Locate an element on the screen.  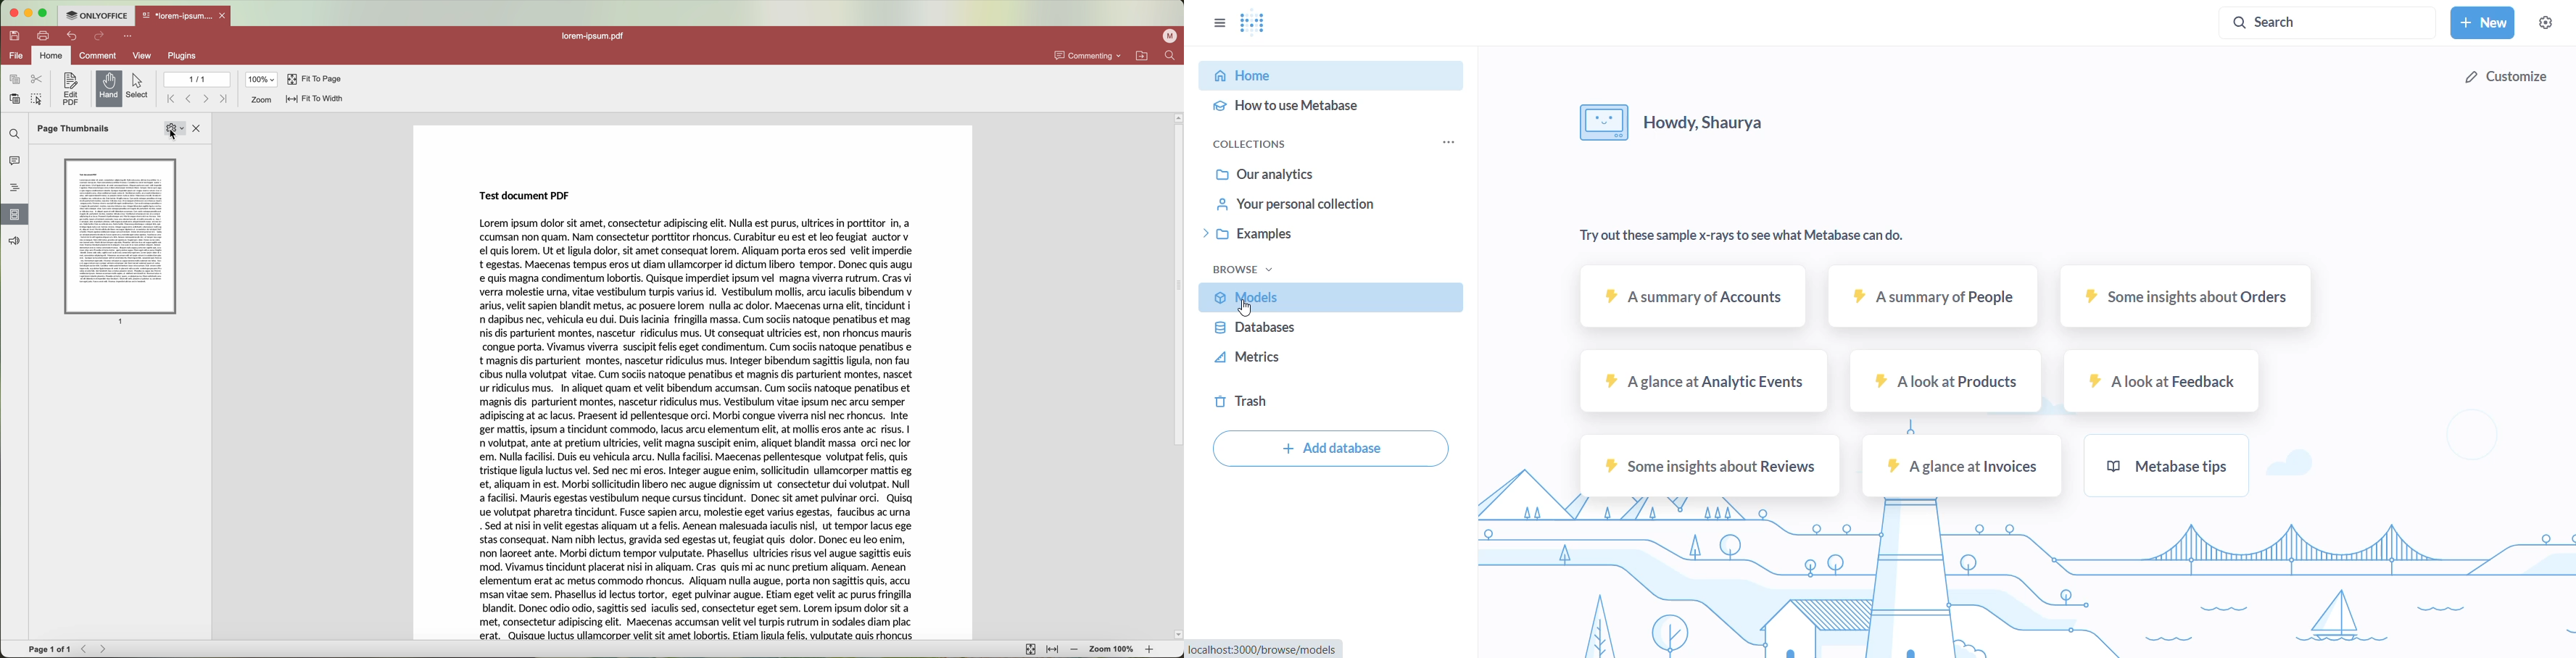
home is located at coordinates (51, 55).